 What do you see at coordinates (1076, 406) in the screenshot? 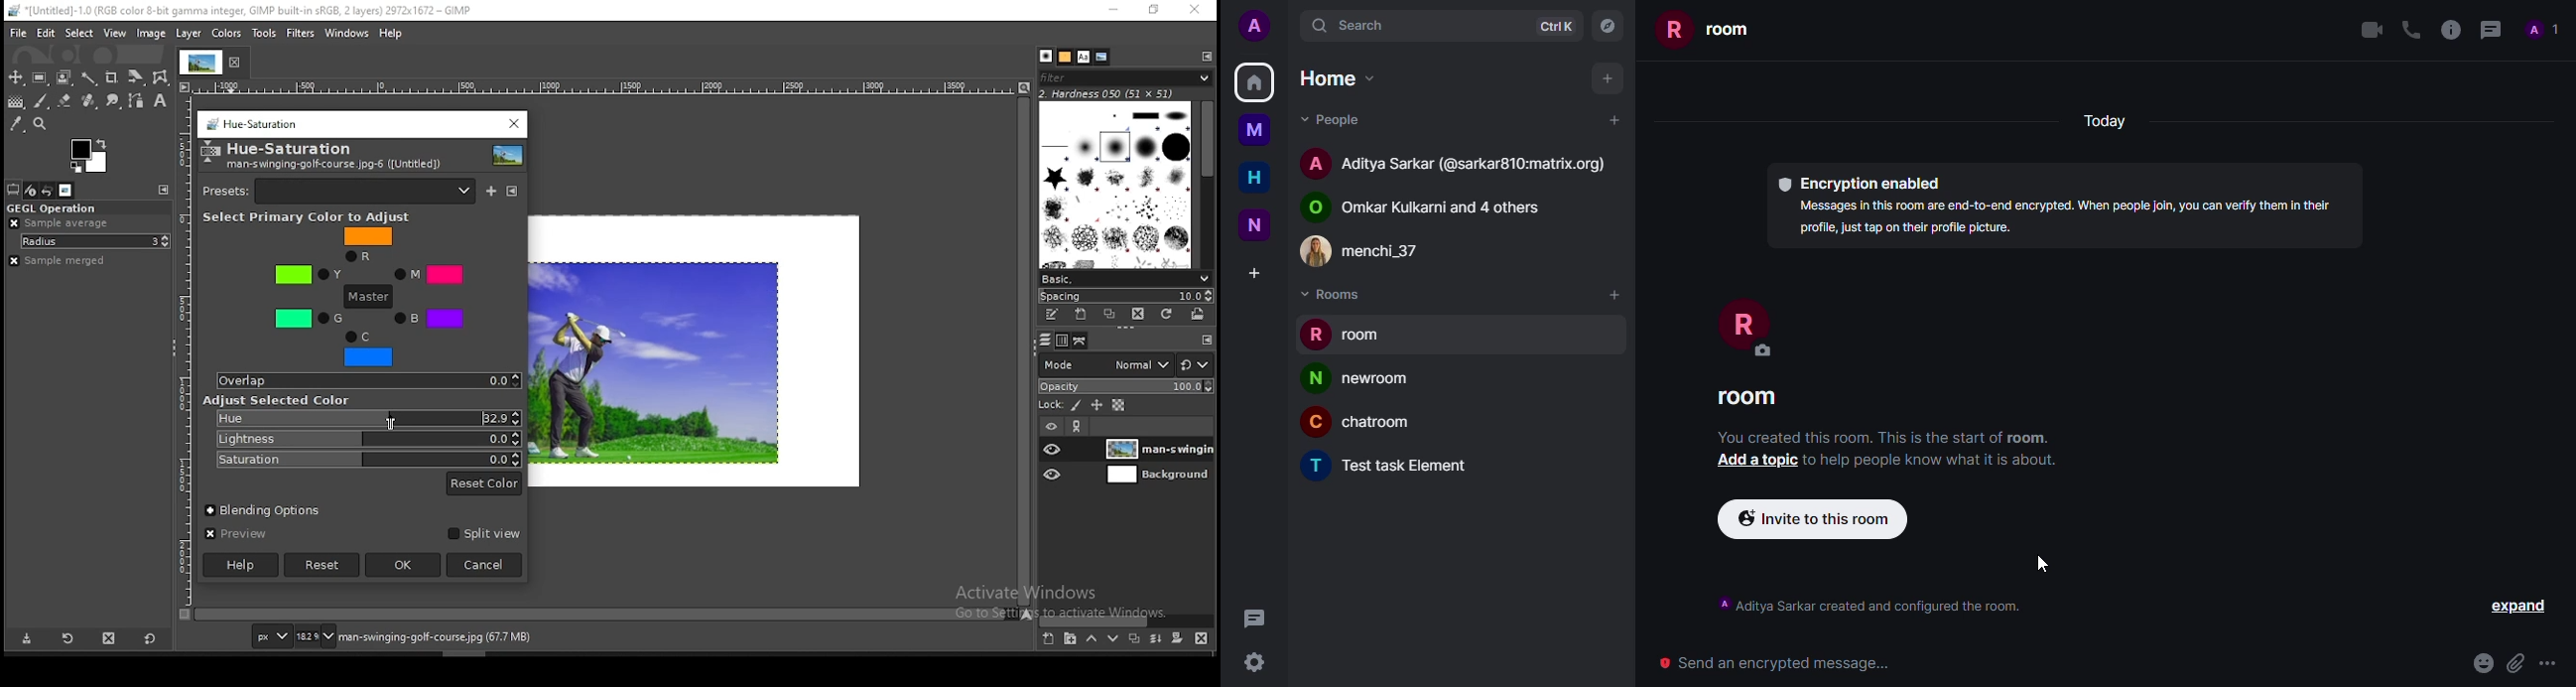
I see `lock pixels` at bounding box center [1076, 406].